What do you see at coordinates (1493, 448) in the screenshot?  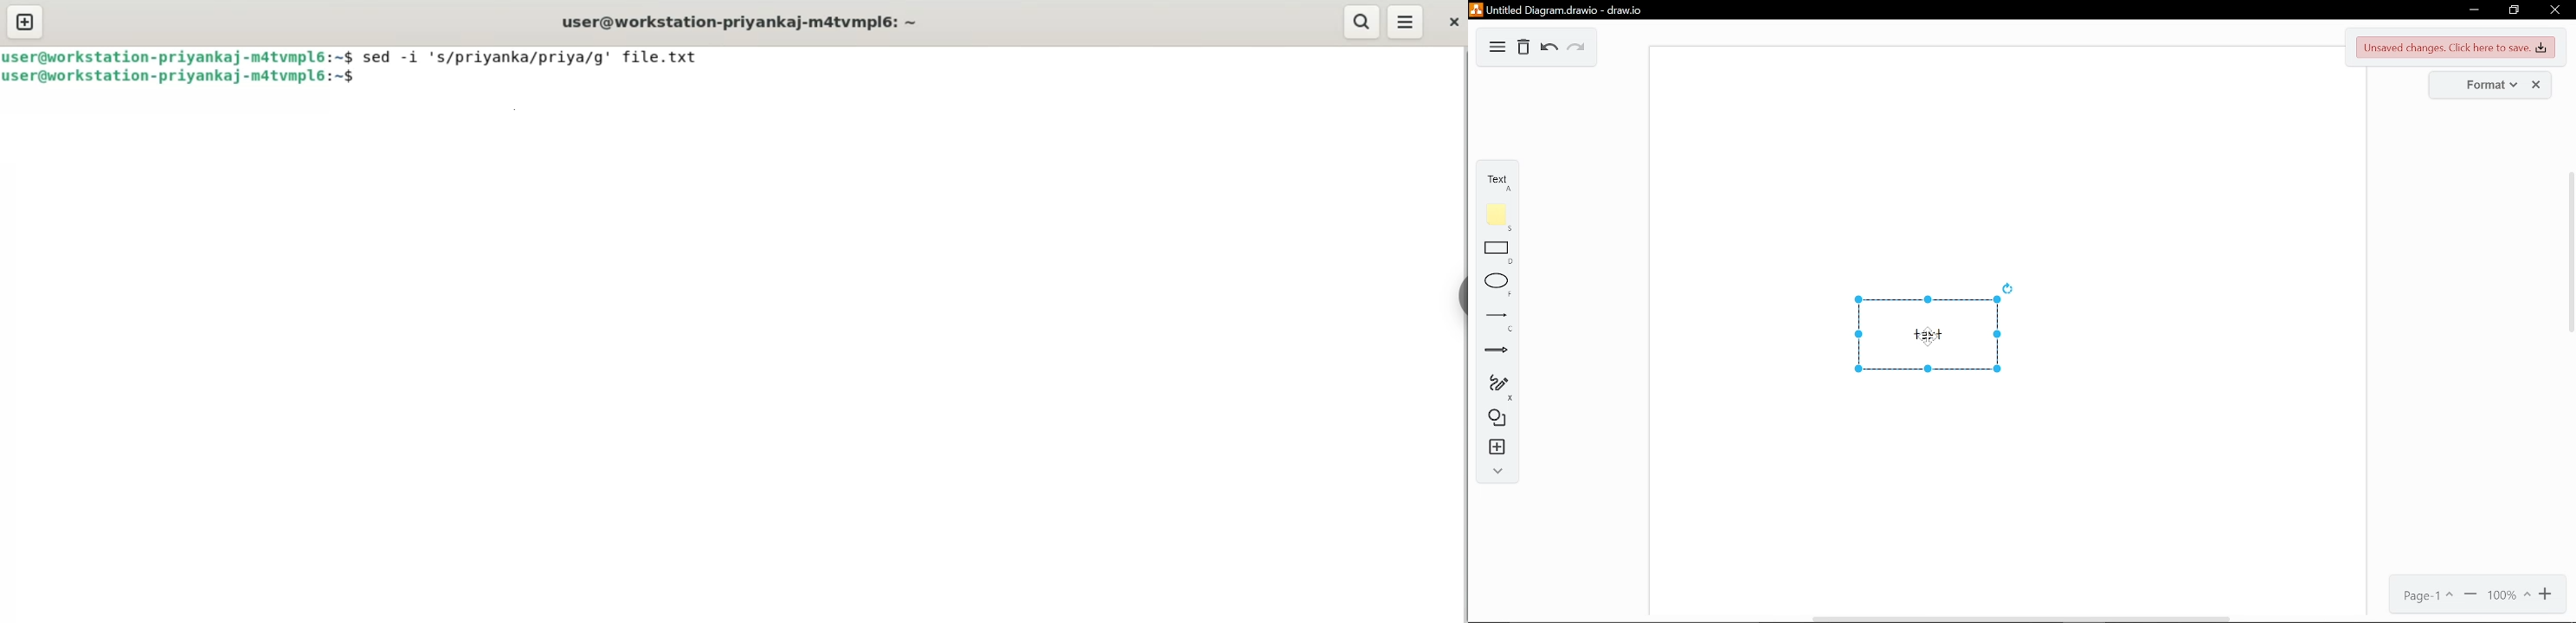 I see `insert` at bounding box center [1493, 448].